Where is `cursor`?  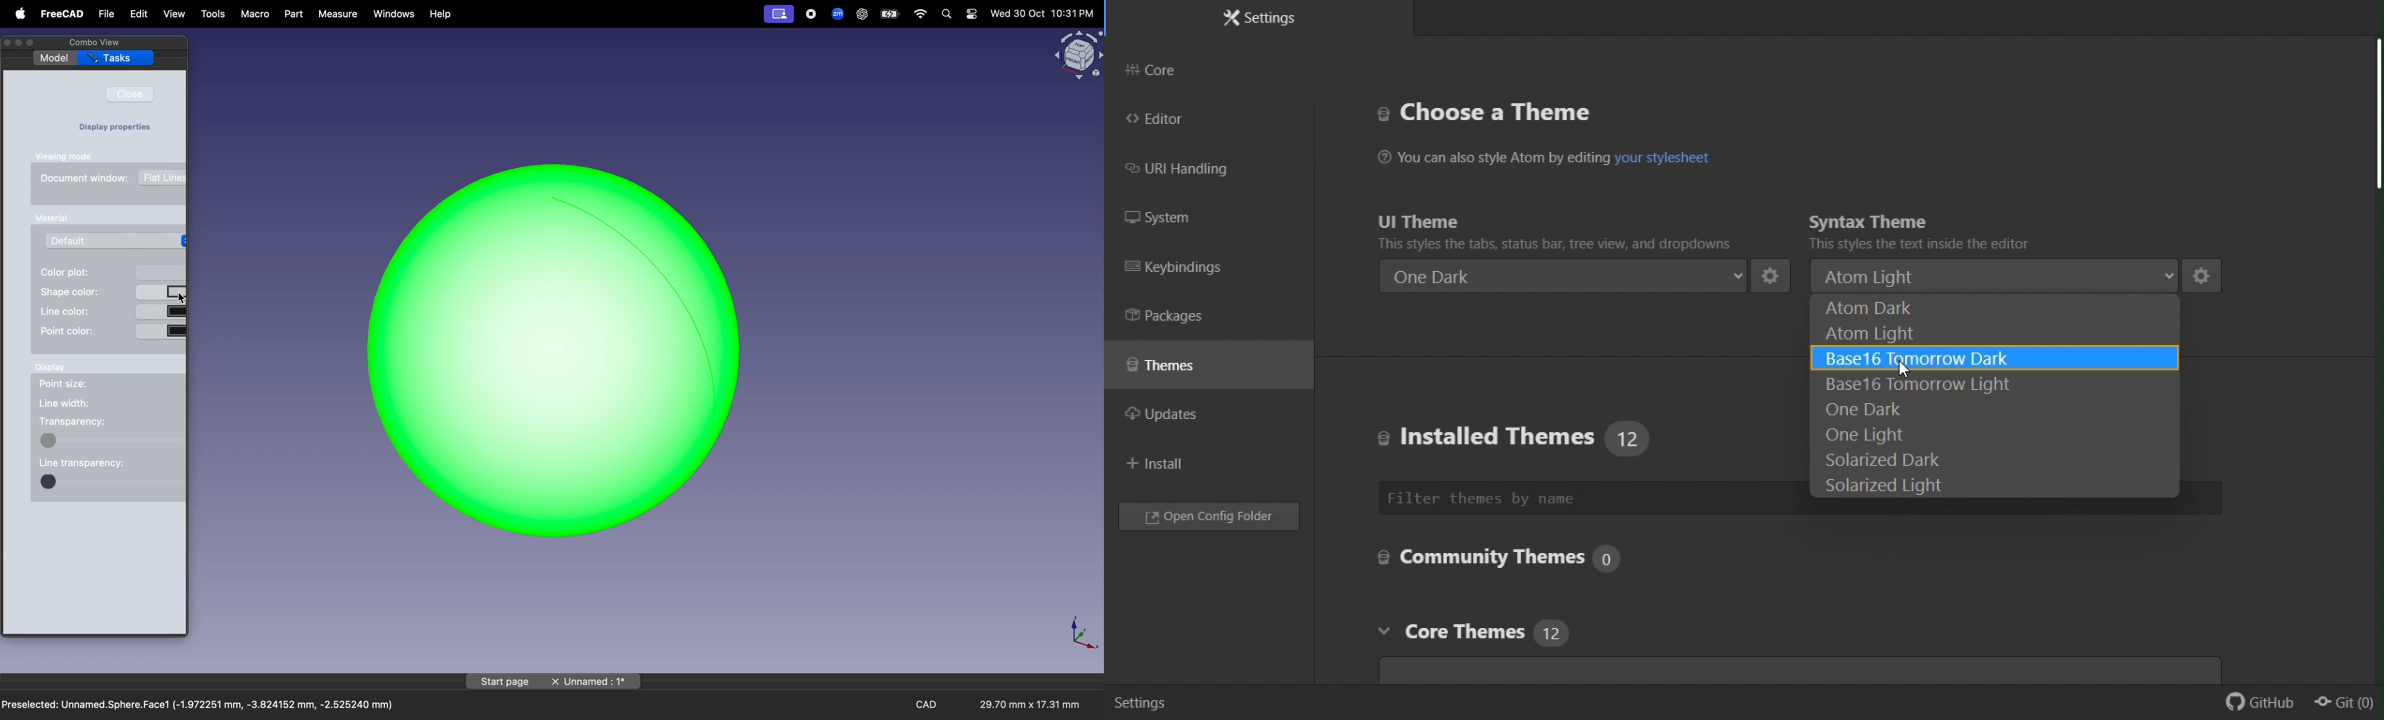
cursor is located at coordinates (1907, 366).